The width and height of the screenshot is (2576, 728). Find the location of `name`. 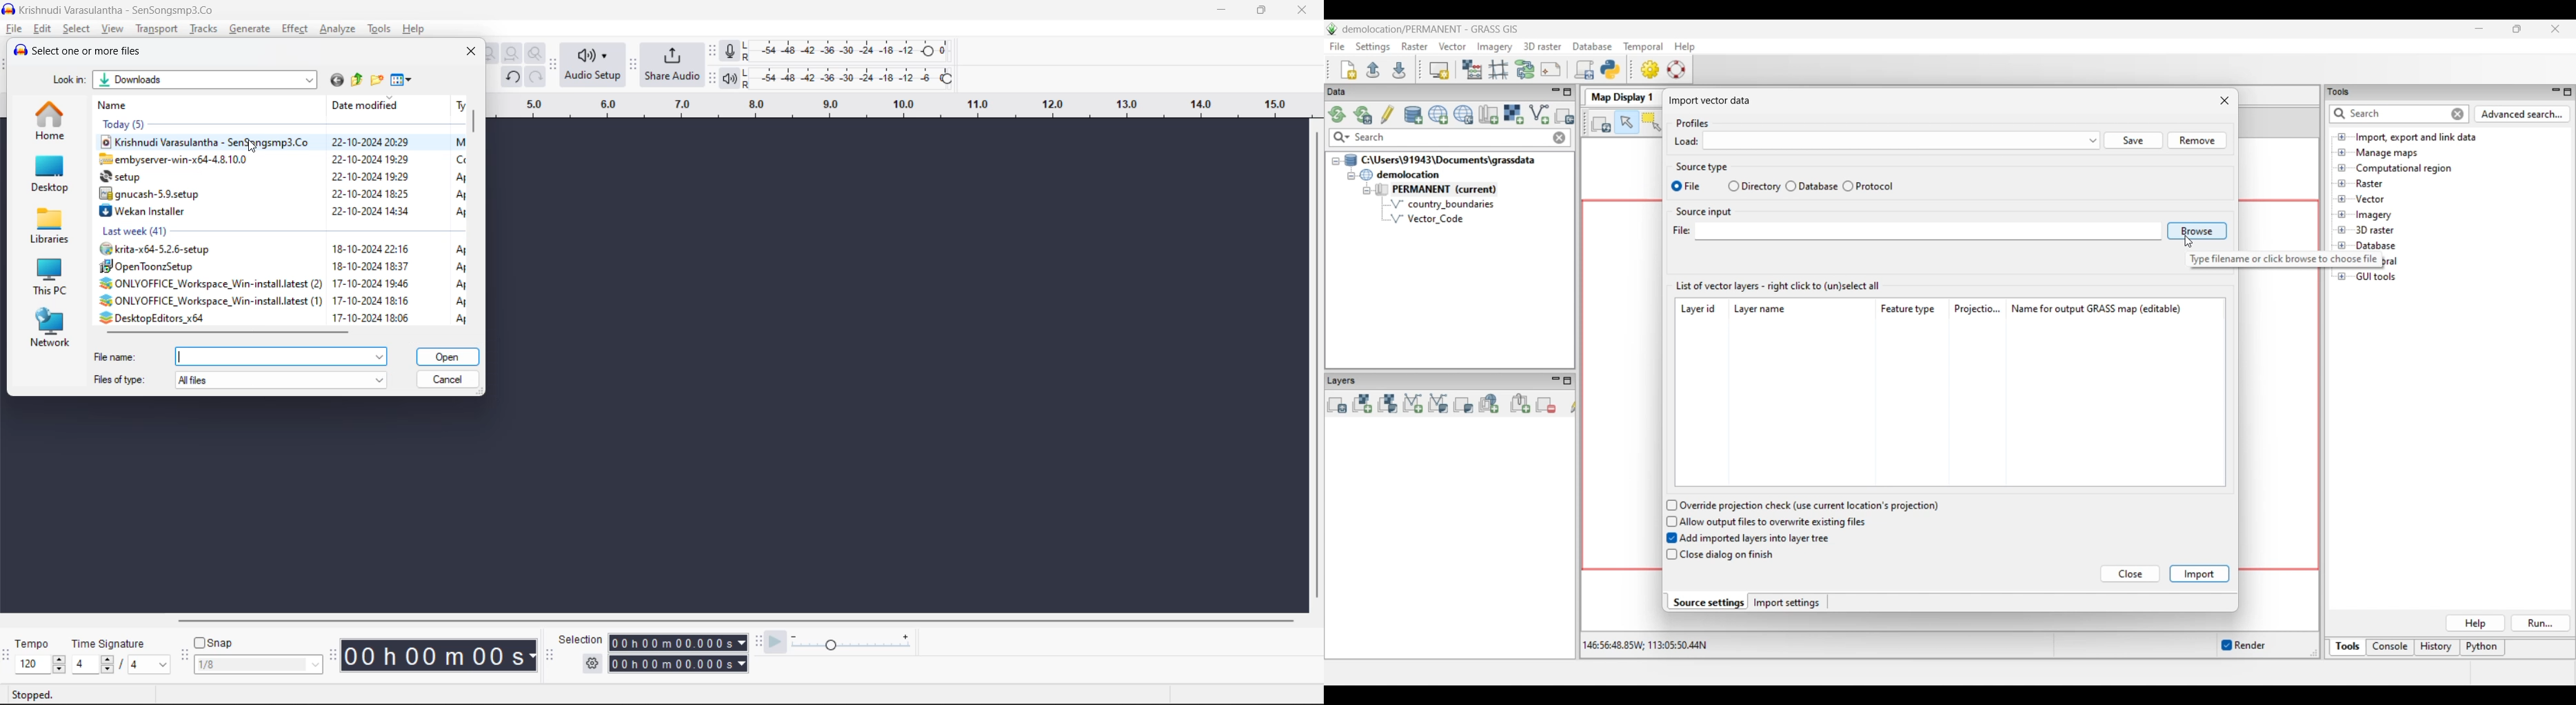

name is located at coordinates (117, 104).